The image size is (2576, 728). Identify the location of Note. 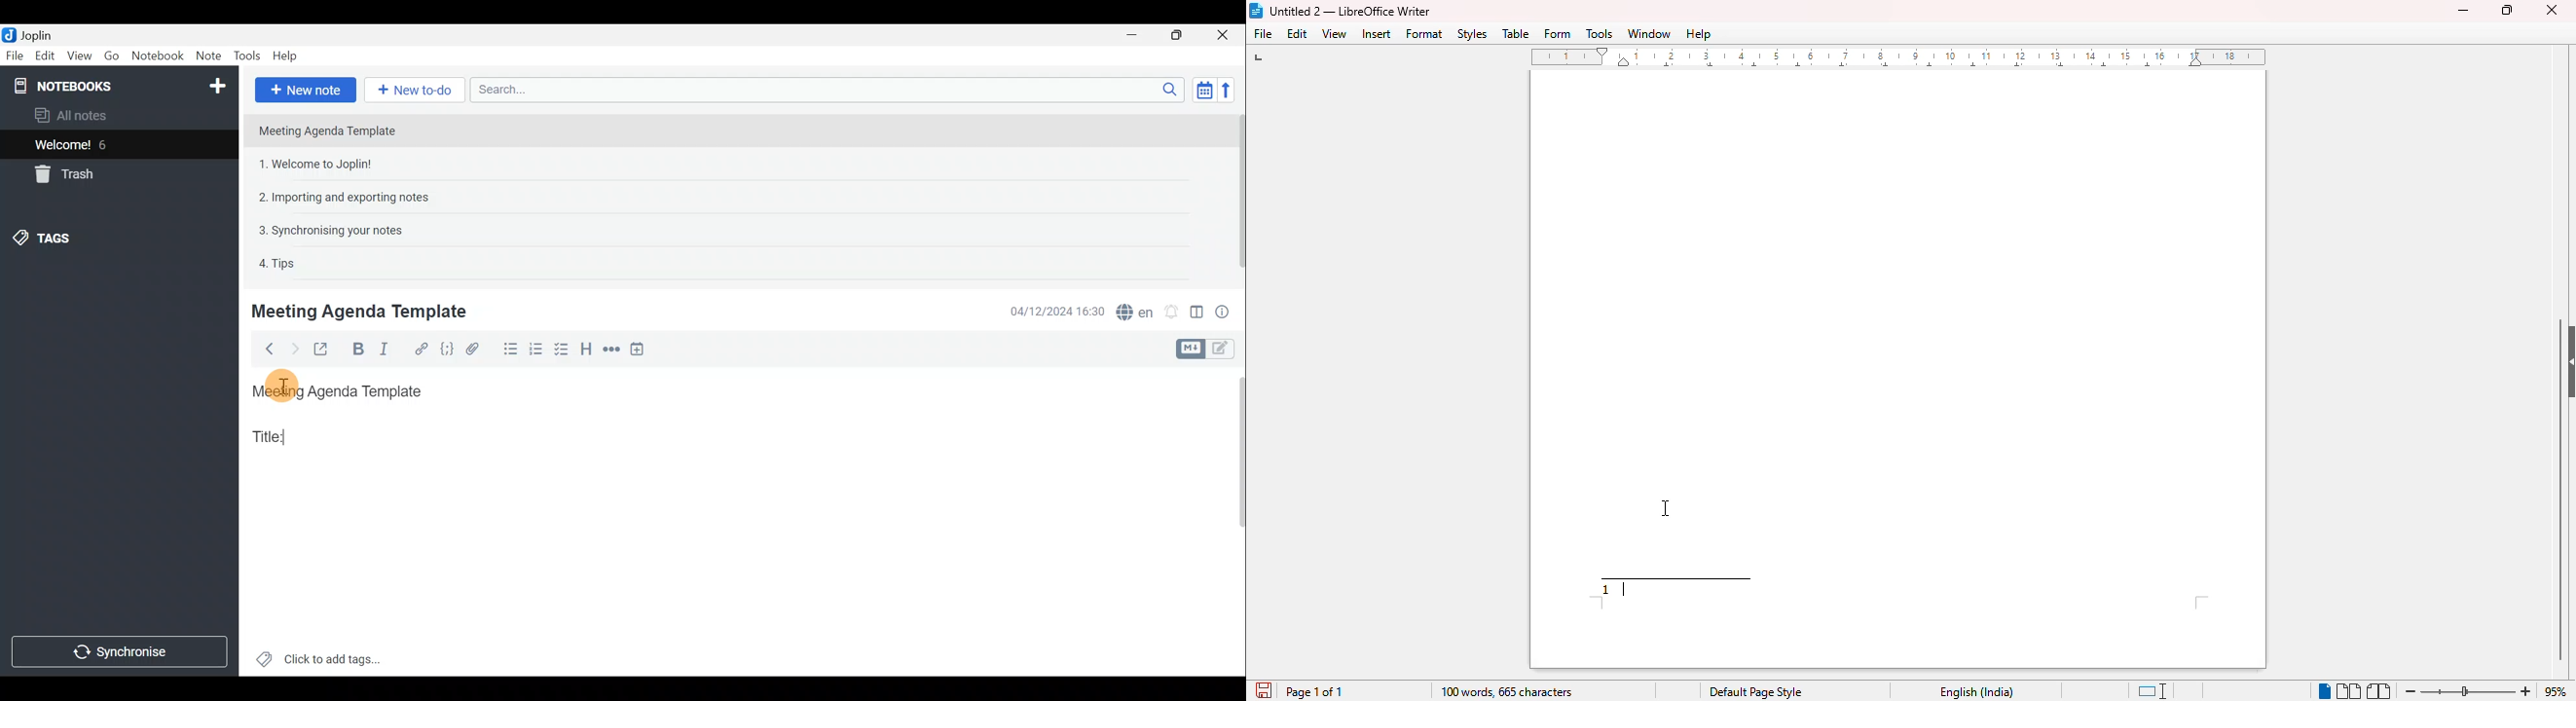
(206, 53).